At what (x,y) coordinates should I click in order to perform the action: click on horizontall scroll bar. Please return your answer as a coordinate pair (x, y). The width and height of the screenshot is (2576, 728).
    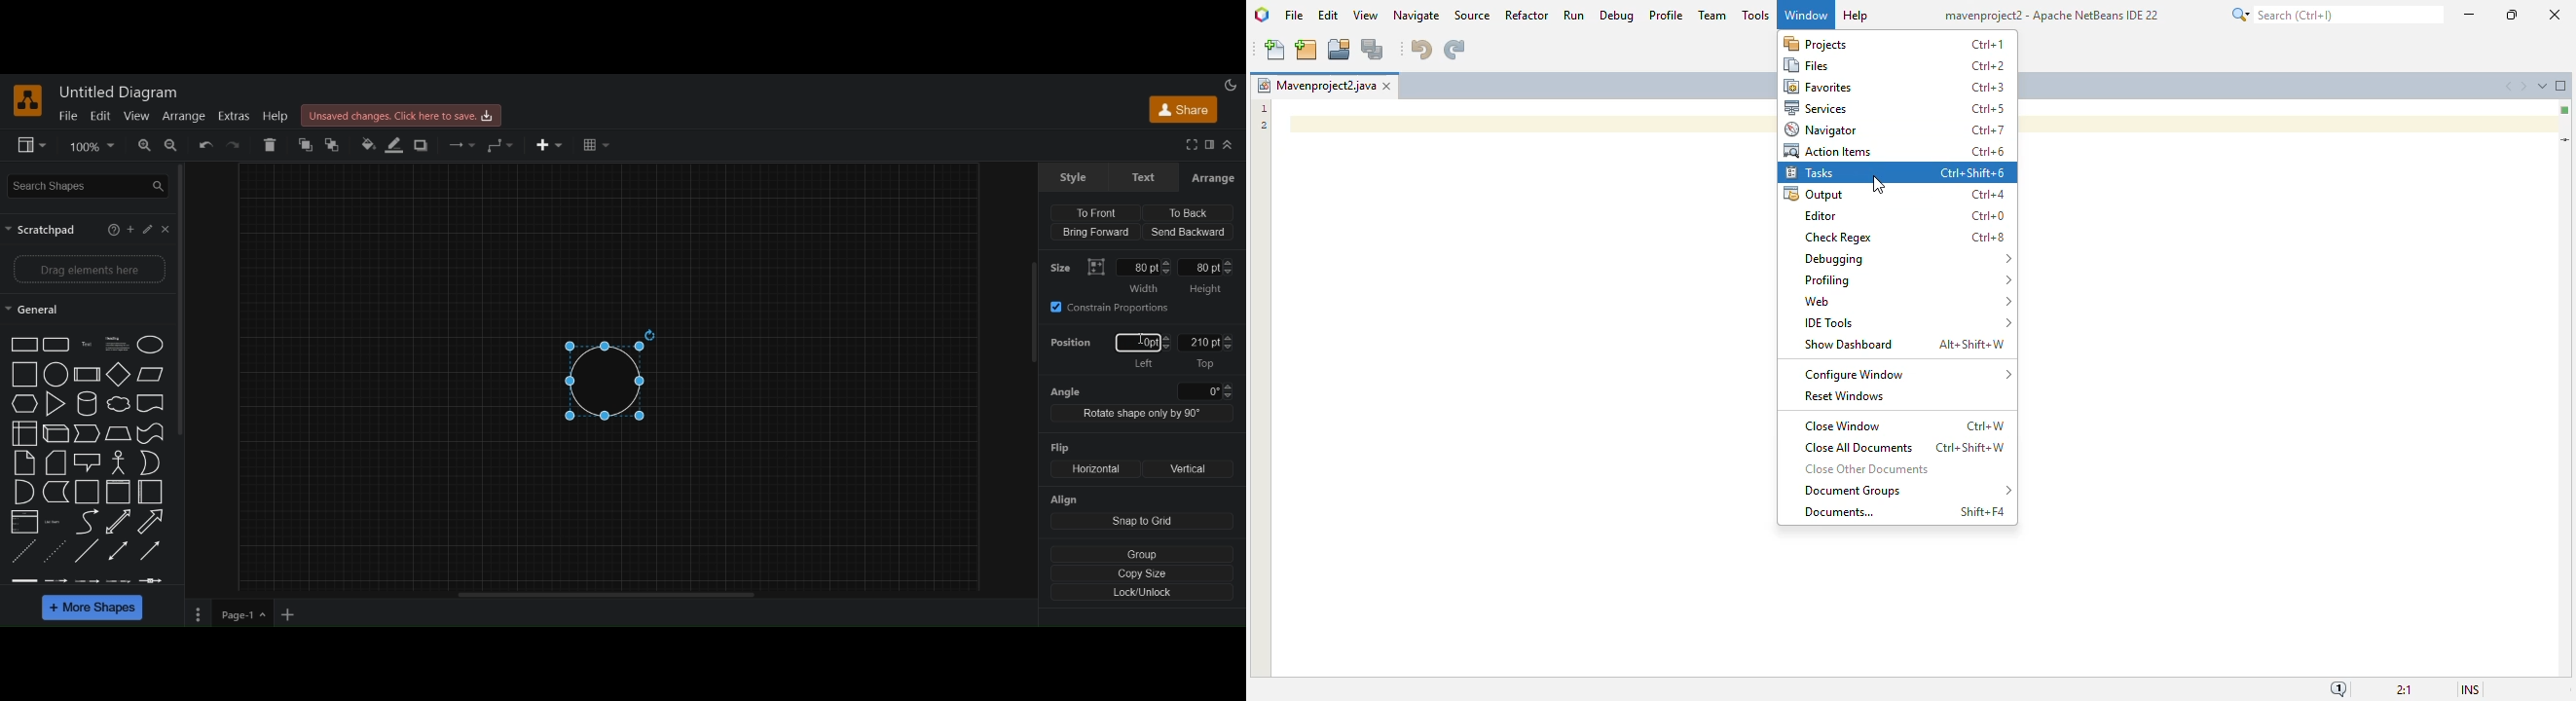
    Looking at the image, I should click on (608, 595).